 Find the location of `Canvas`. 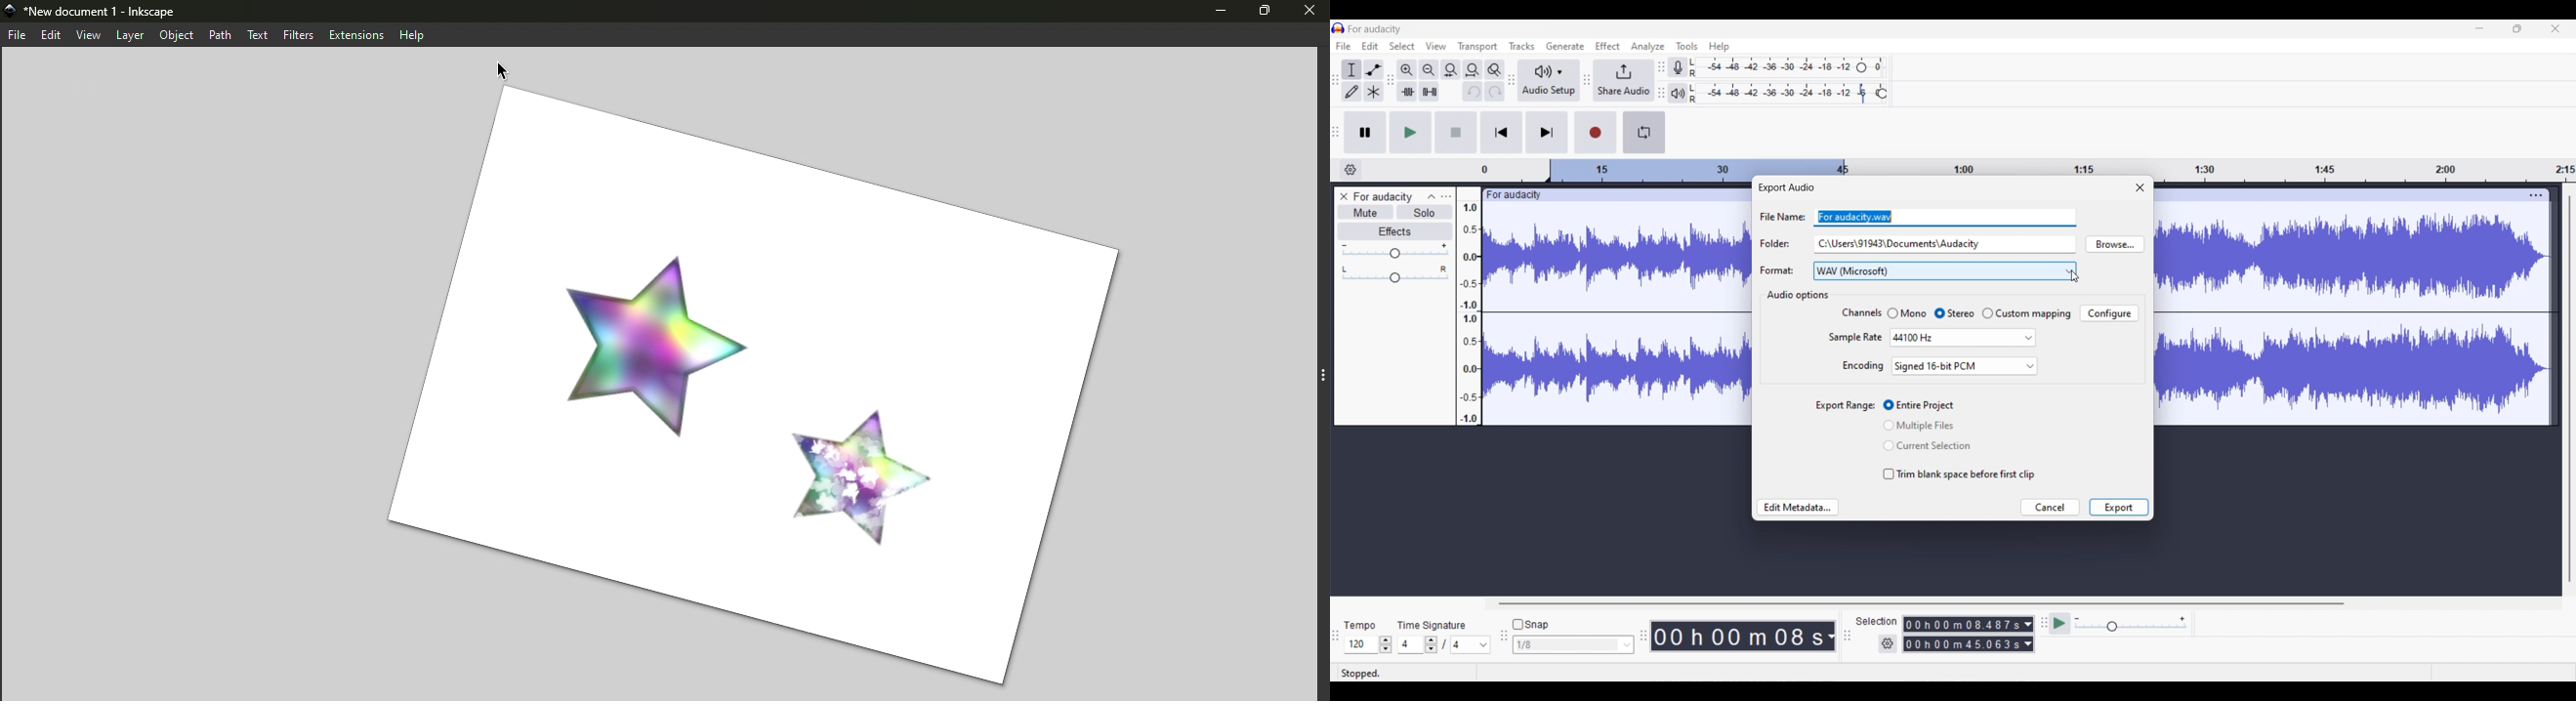

Canvas is located at coordinates (748, 374).